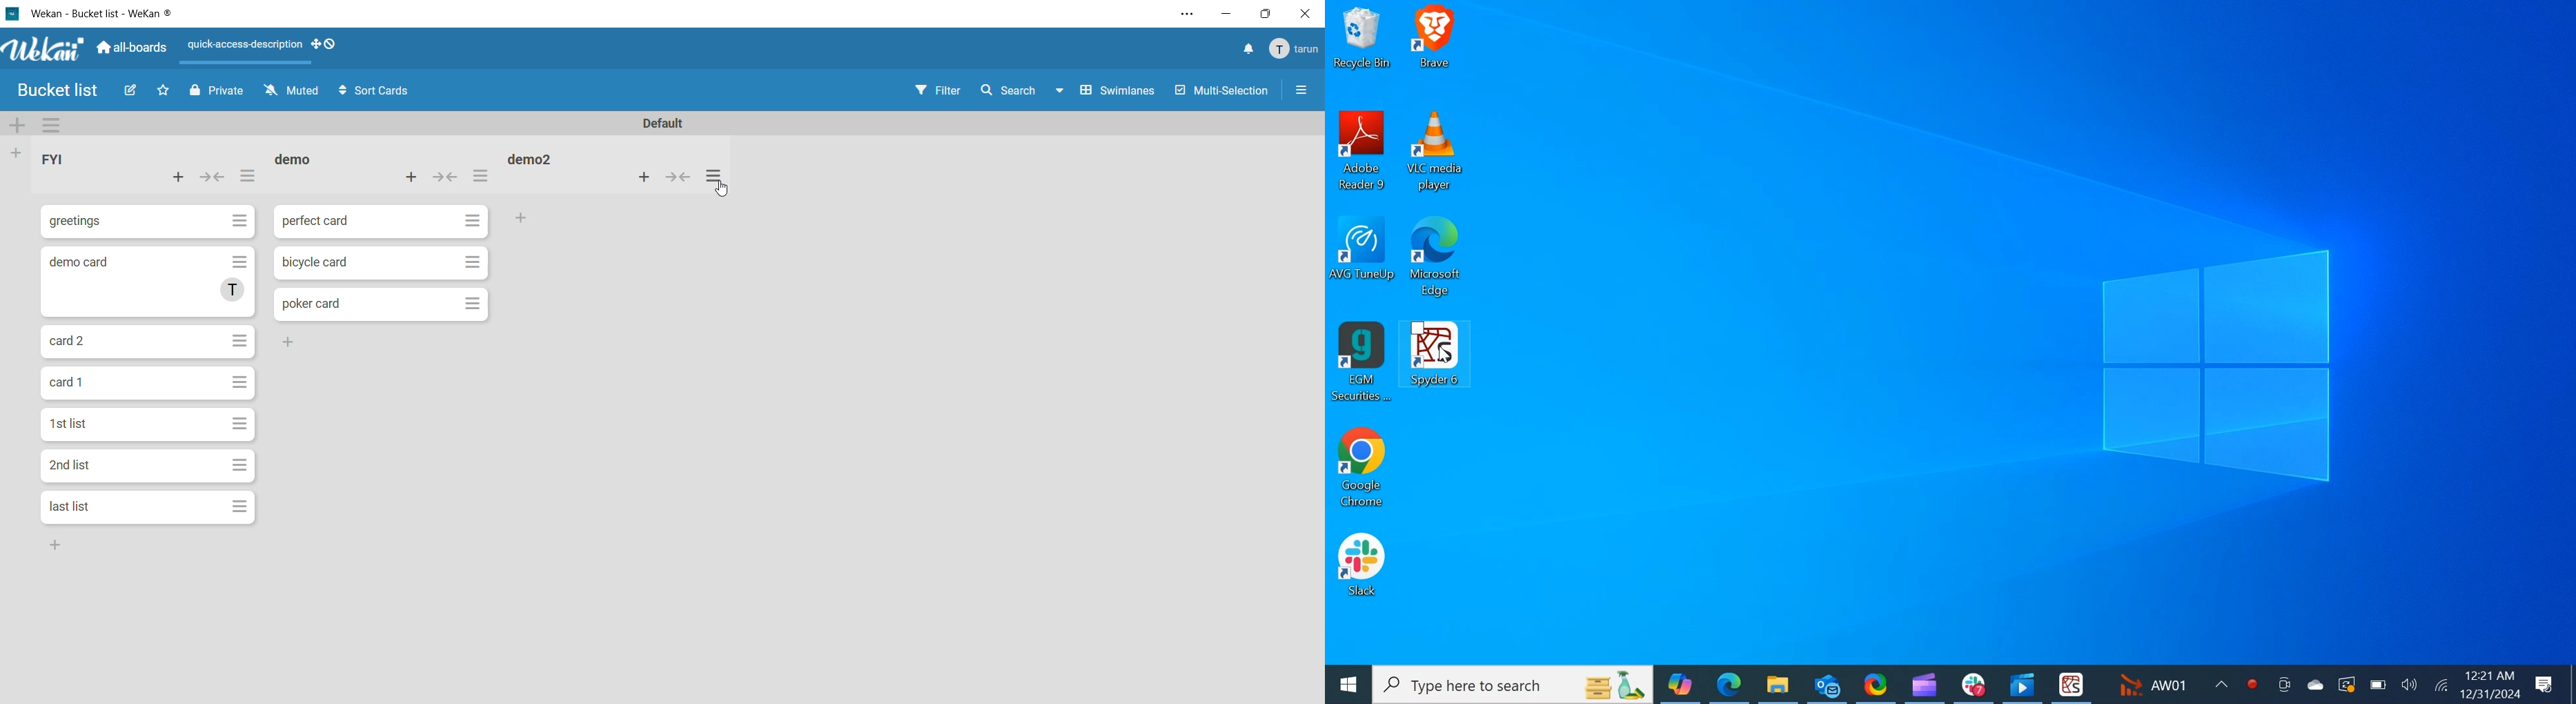 Image resolution: width=2576 pixels, height=728 pixels. I want to click on 12:21 am, so click(2491, 675).